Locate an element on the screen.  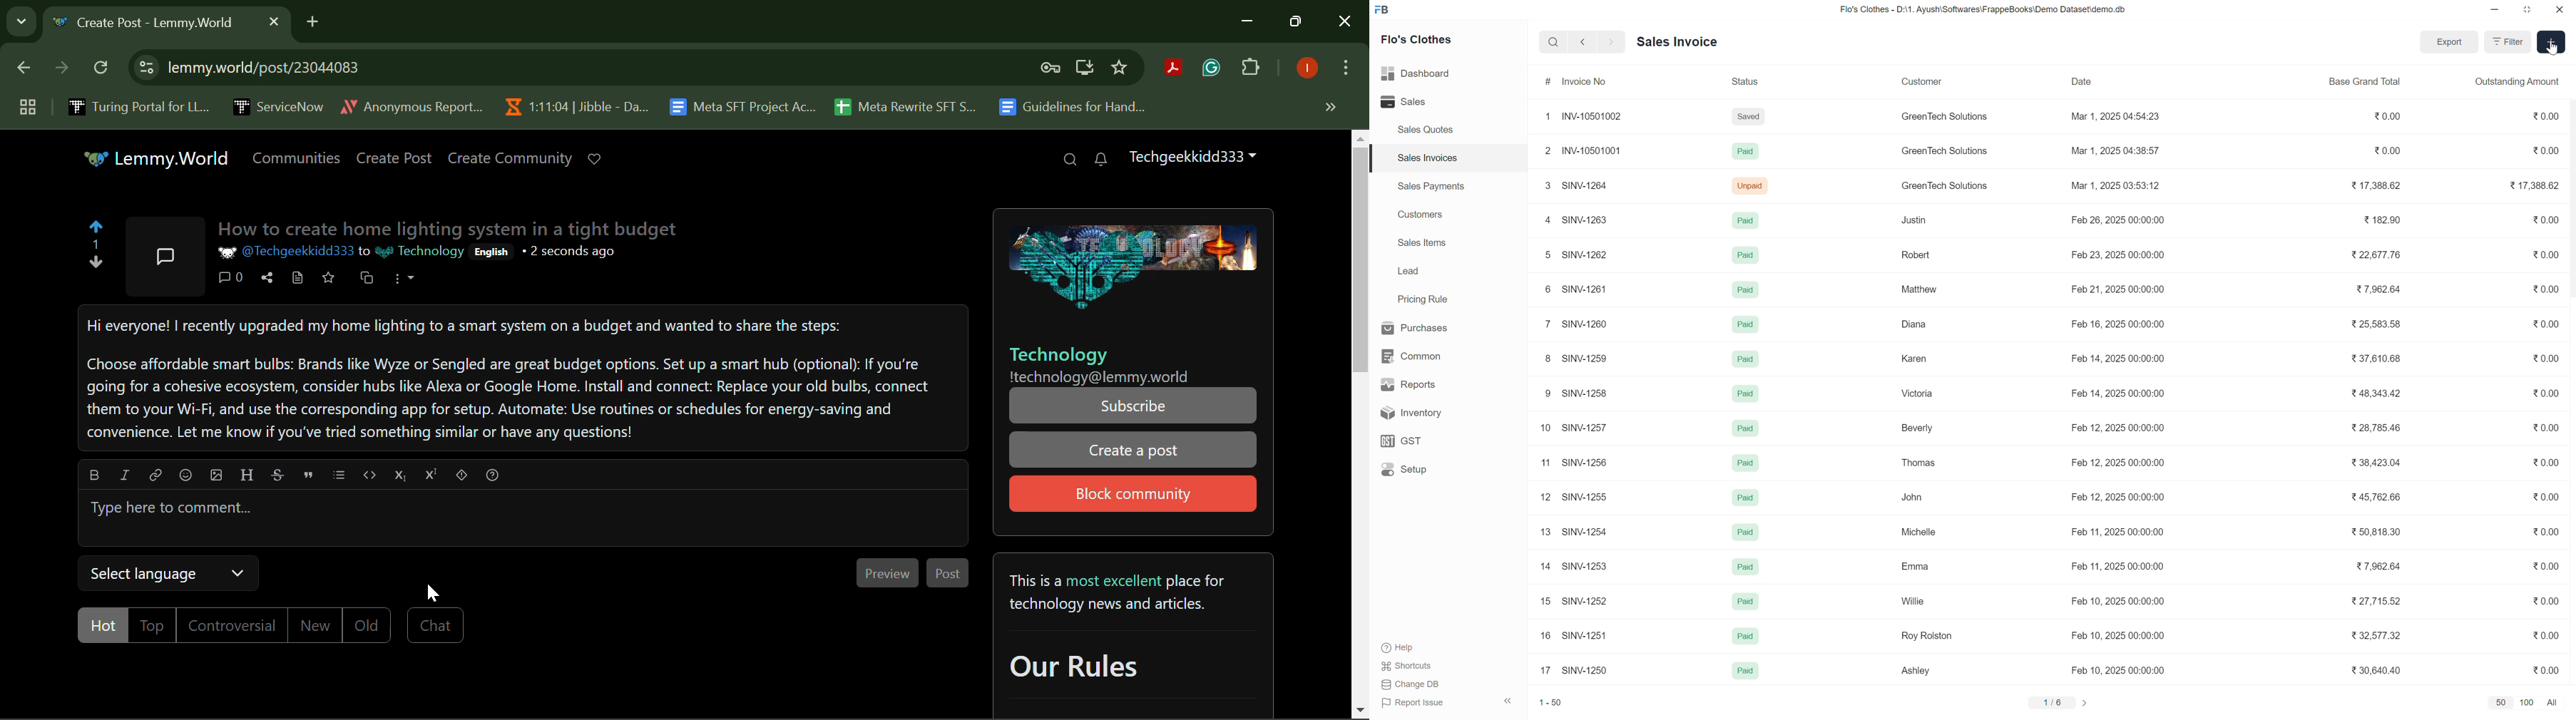
add button is located at coordinates (2550, 44).